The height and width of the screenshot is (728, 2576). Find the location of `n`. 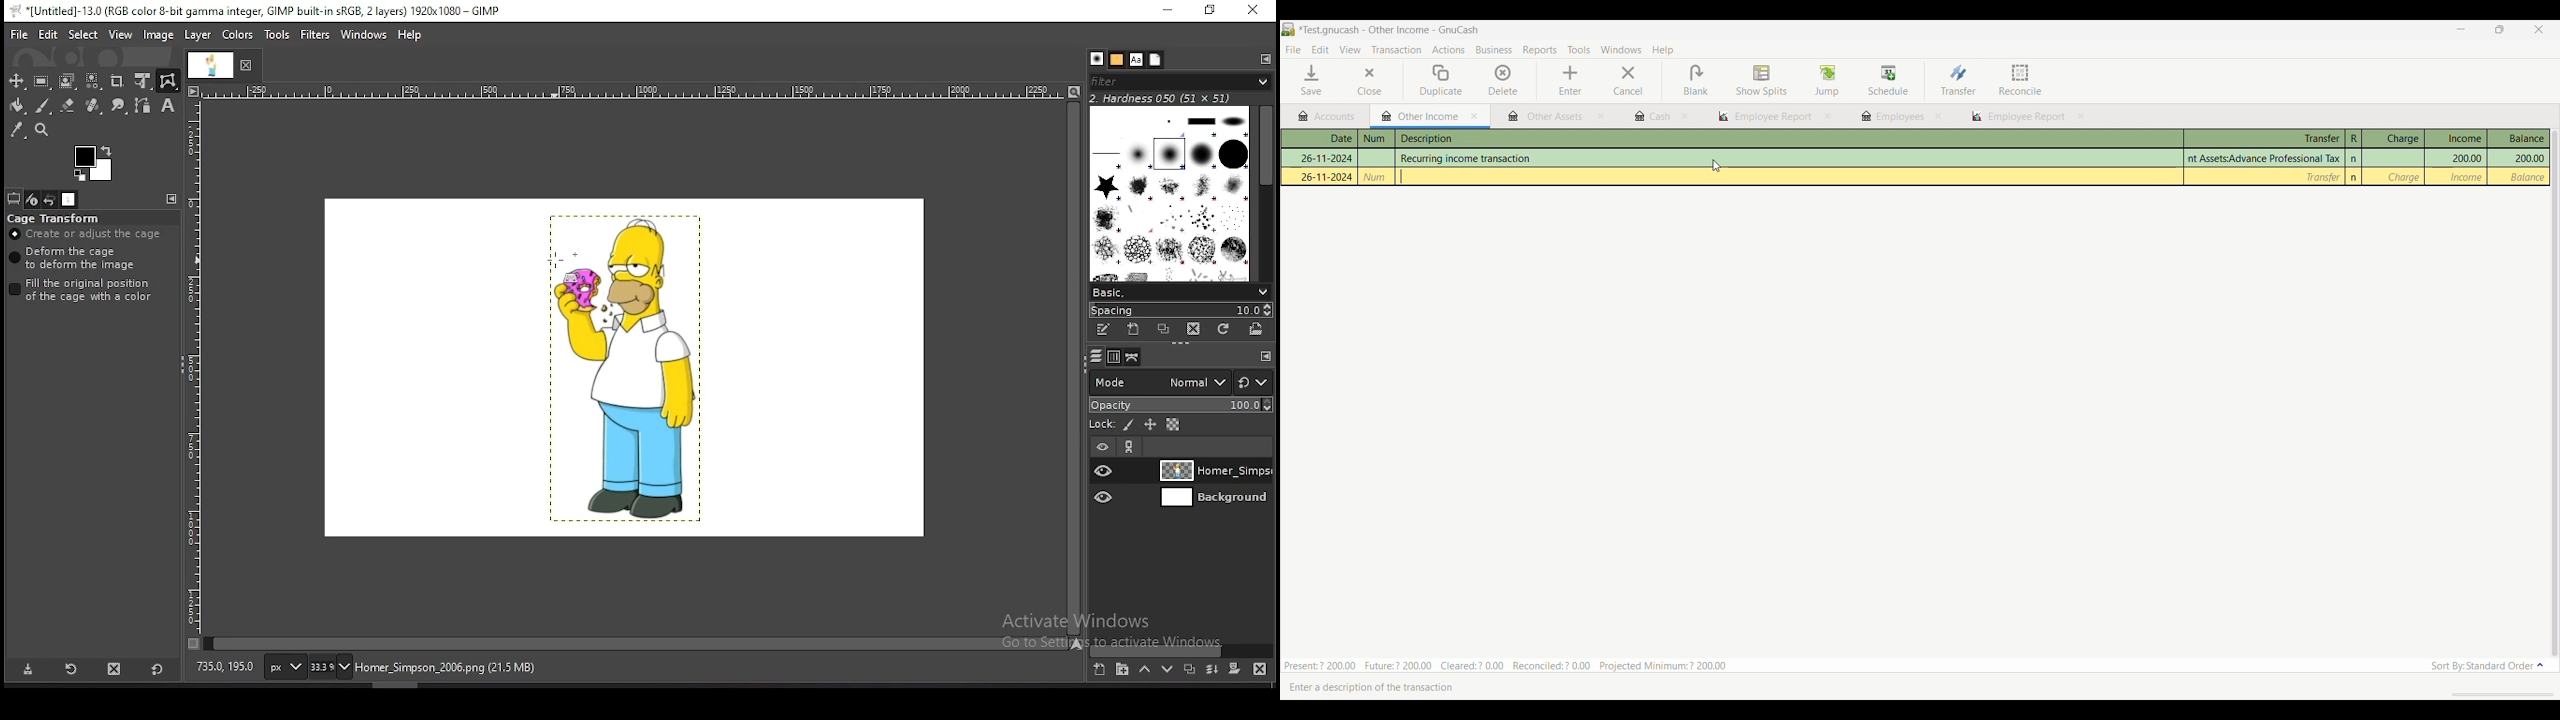

n is located at coordinates (2355, 159).